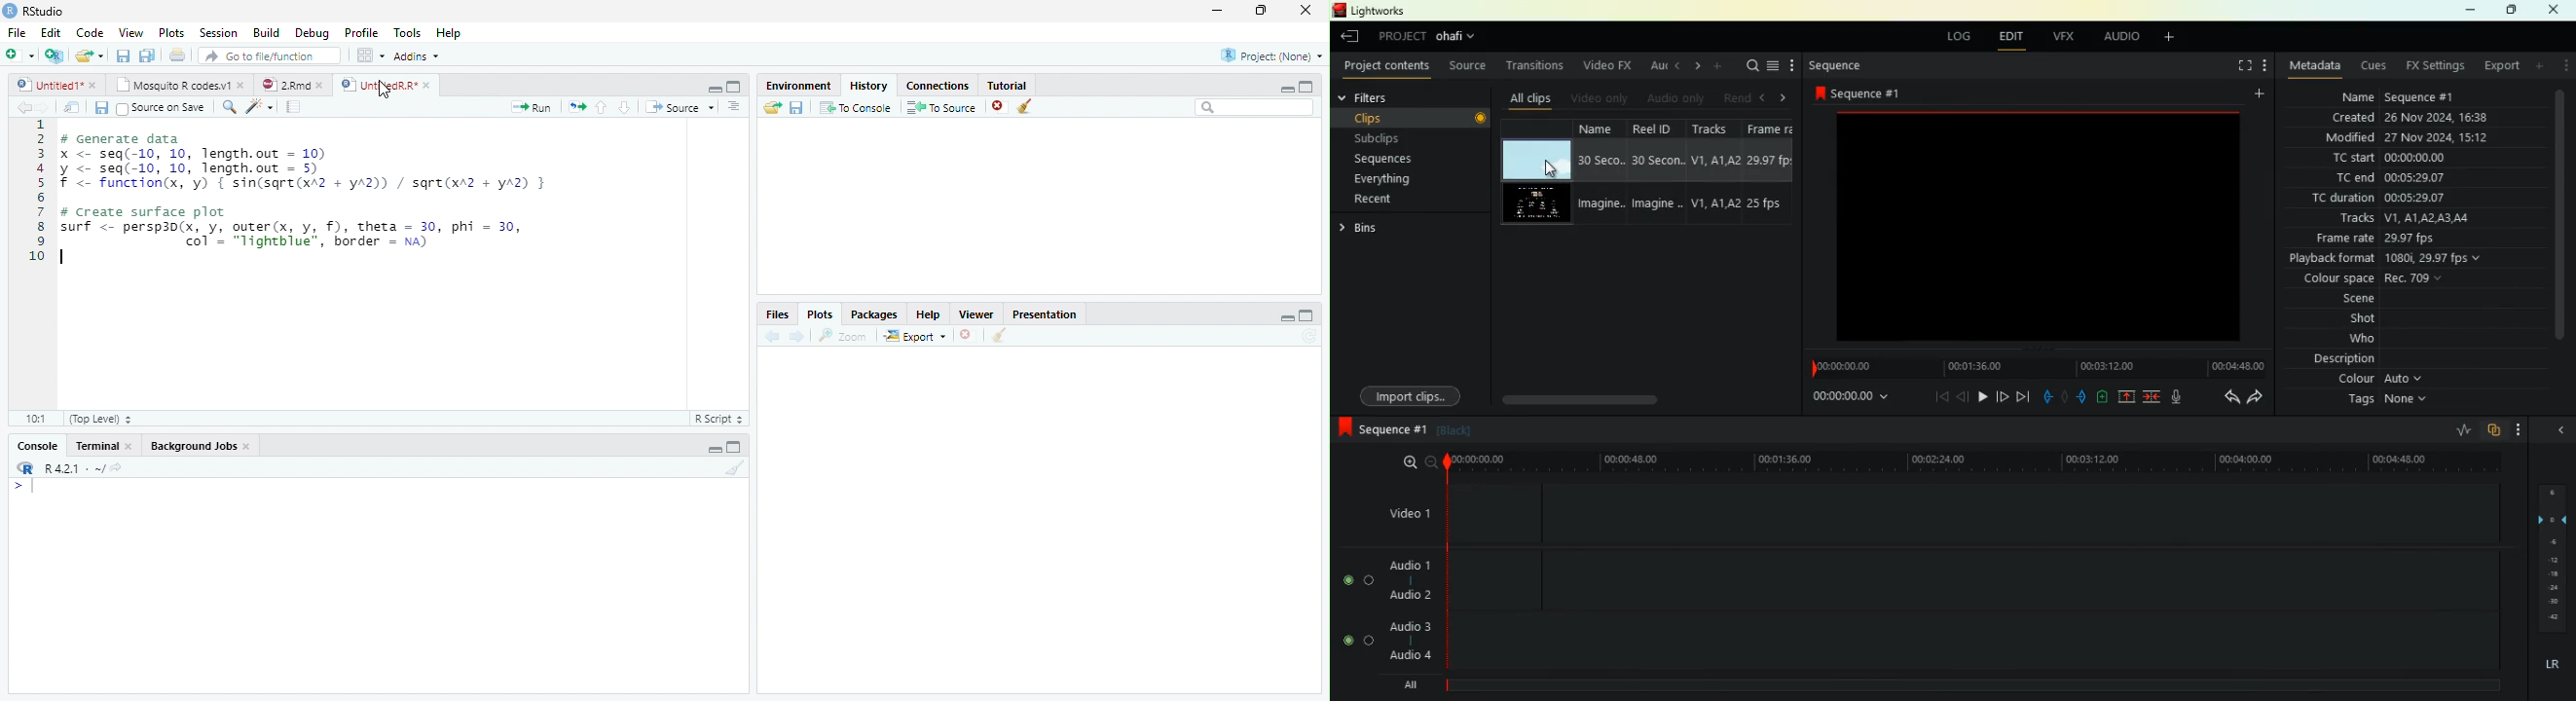 The width and height of the screenshot is (2576, 728). I want to click on maximize, so click(1306, 87).